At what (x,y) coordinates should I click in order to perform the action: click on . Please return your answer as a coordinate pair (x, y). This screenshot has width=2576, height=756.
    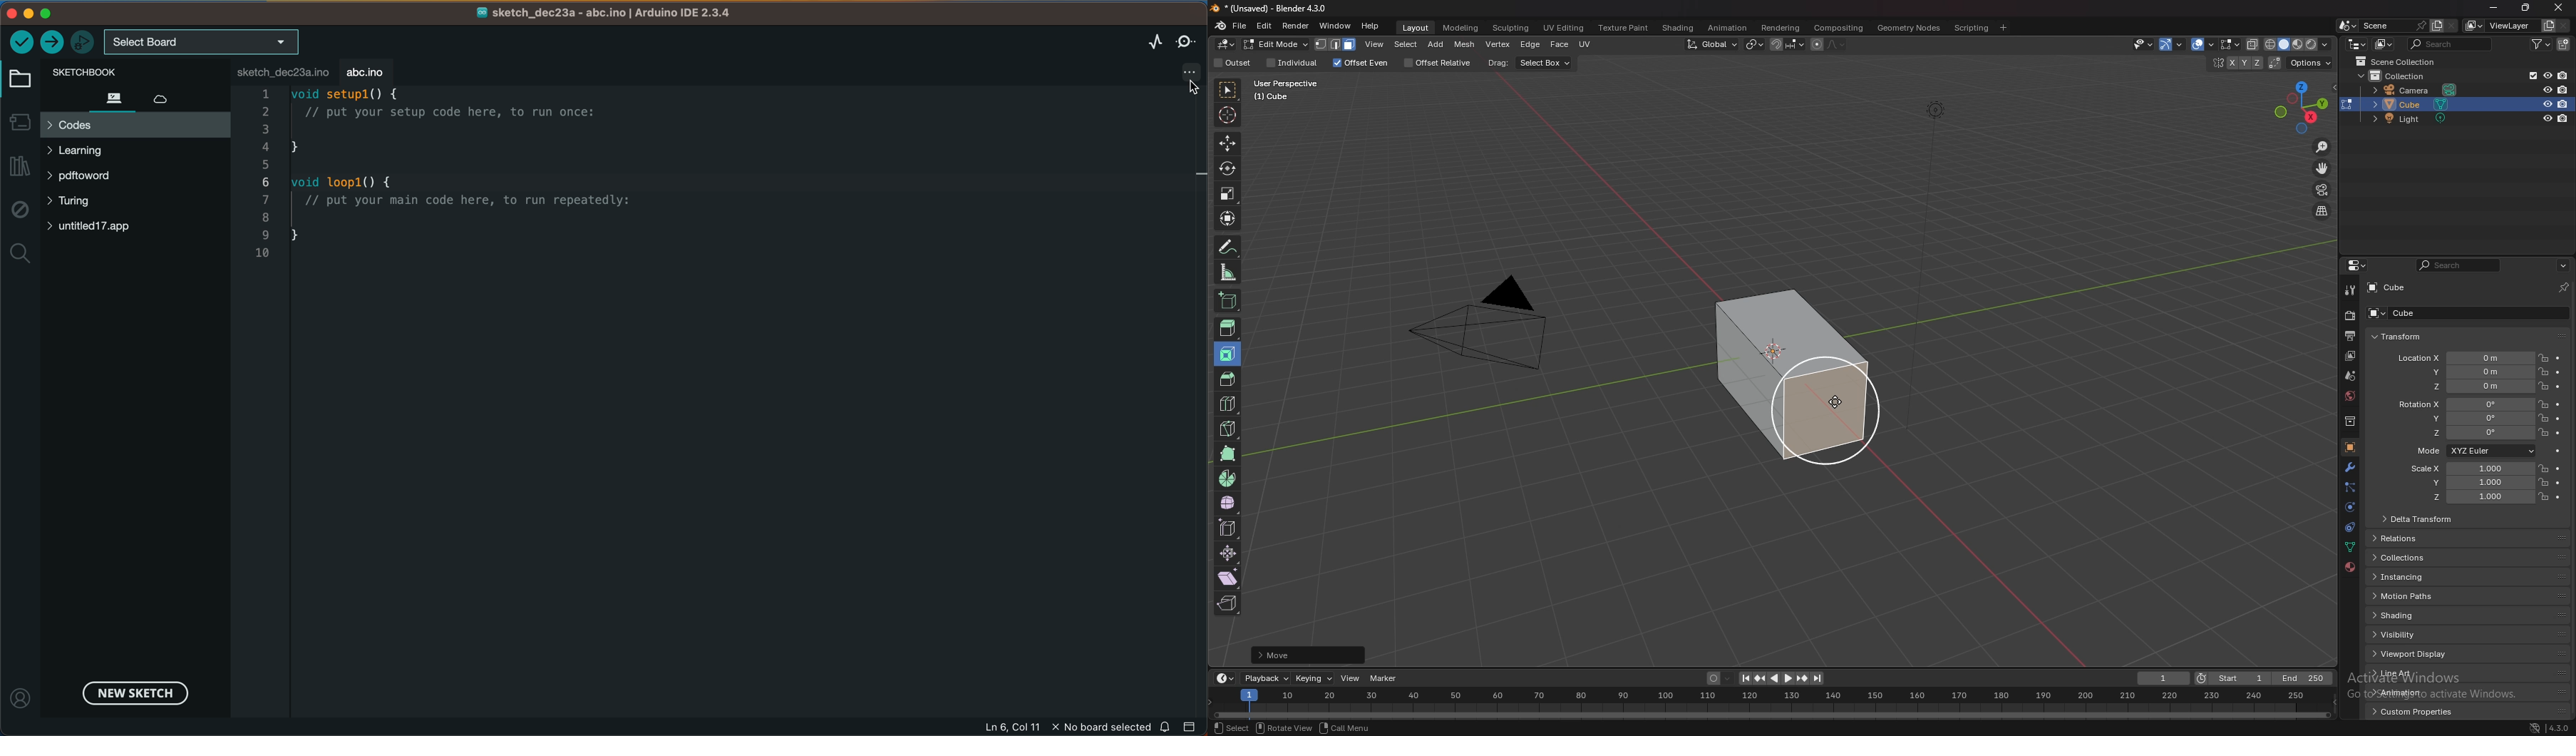
    Looking at the image, I should click on (1770, 702).